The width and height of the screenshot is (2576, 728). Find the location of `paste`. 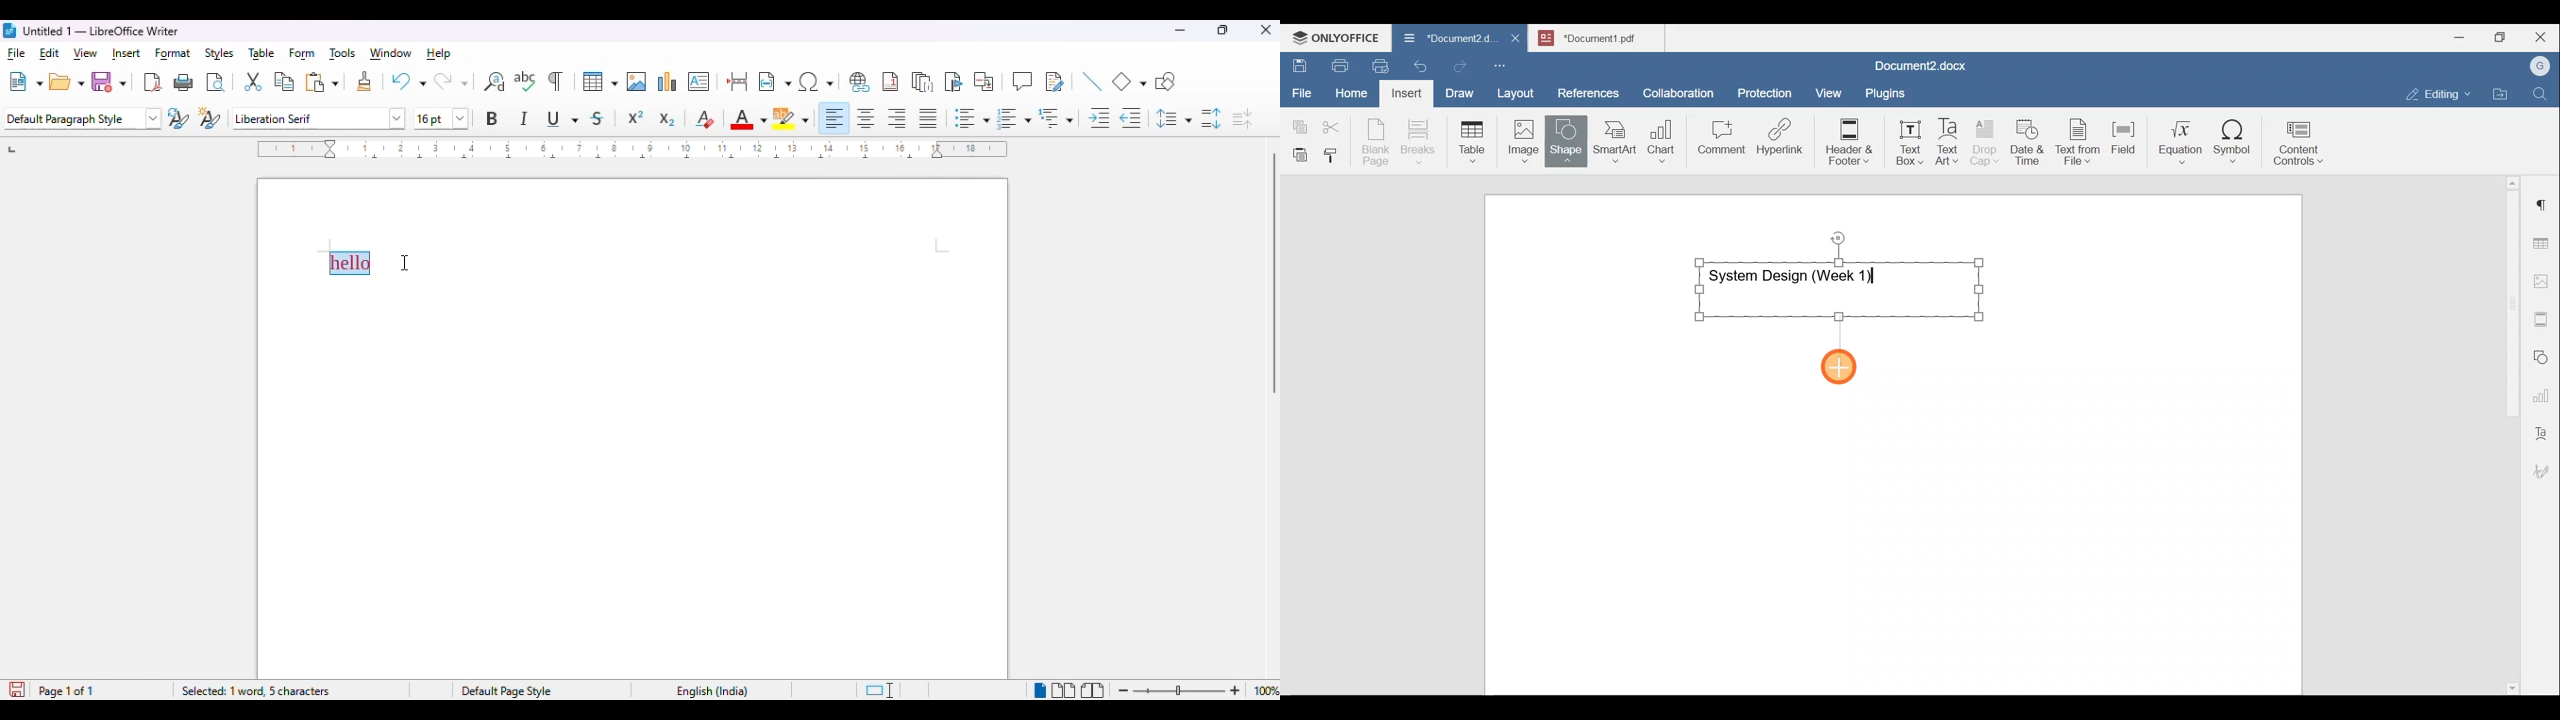

paste is located at coordinates (322, 82).